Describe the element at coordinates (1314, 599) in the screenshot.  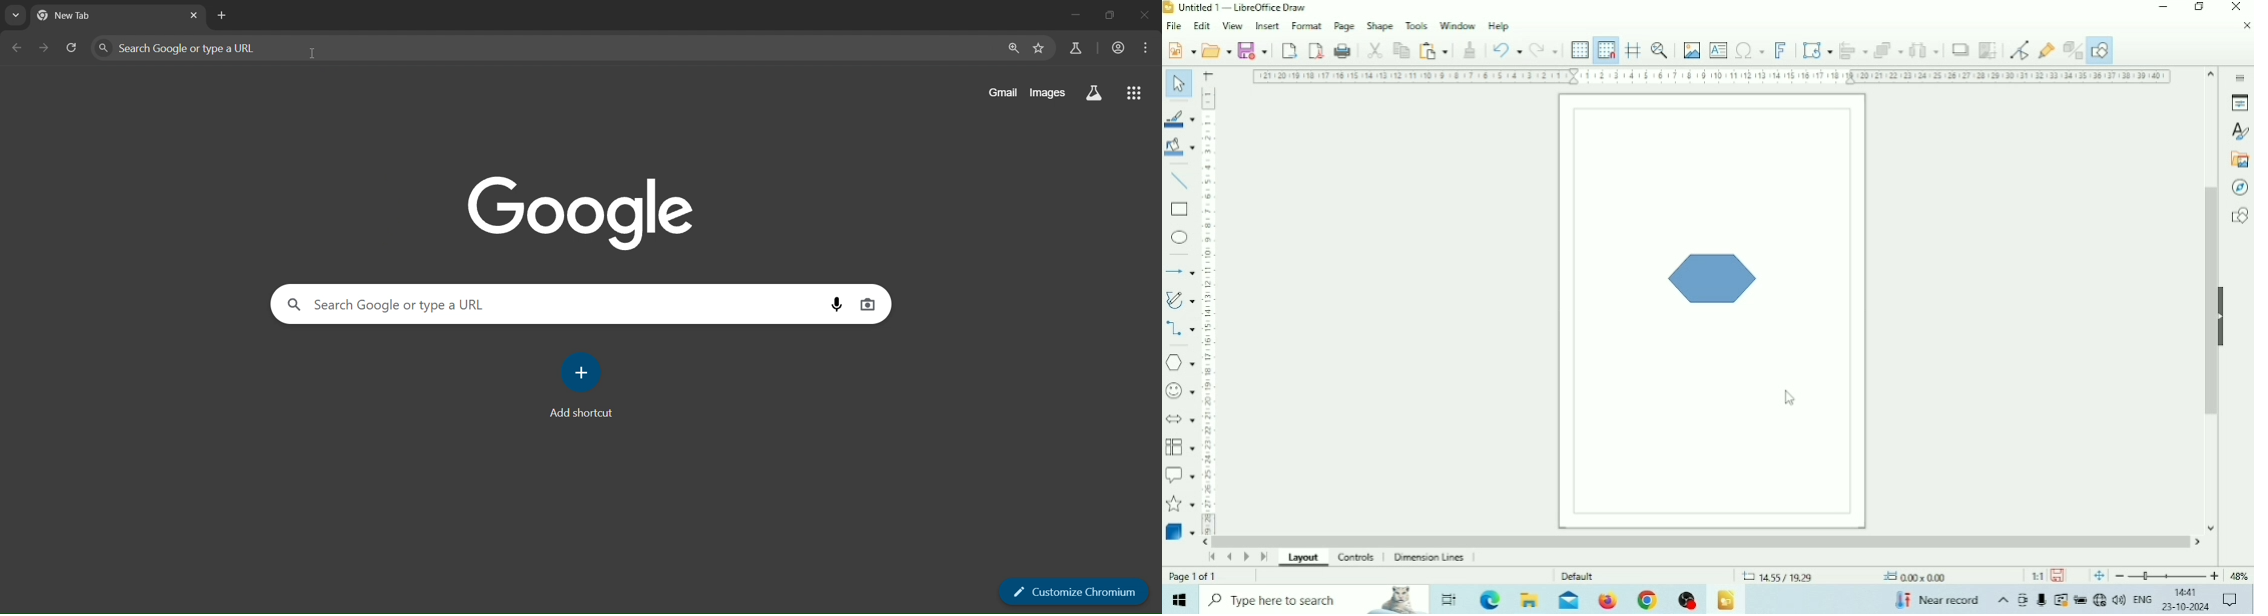
I see `Type here to search` at that location.